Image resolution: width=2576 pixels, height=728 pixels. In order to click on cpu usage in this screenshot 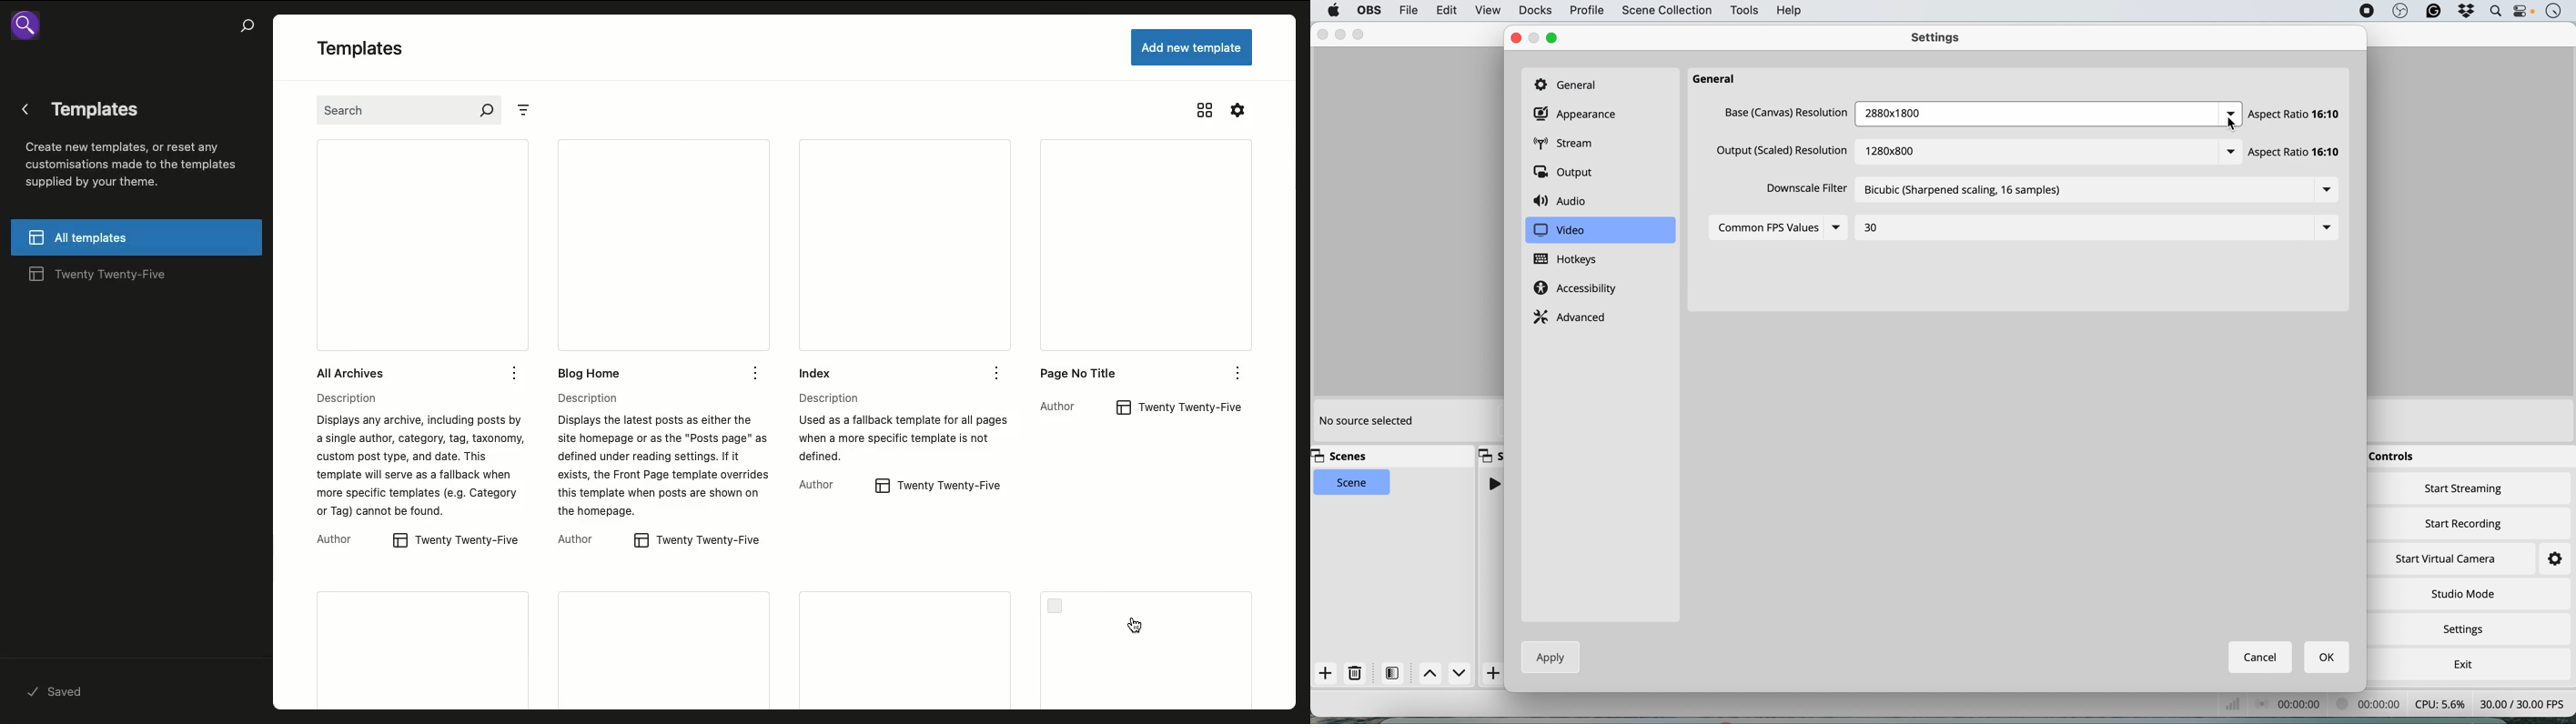, I will do `click(2244, 704)`.